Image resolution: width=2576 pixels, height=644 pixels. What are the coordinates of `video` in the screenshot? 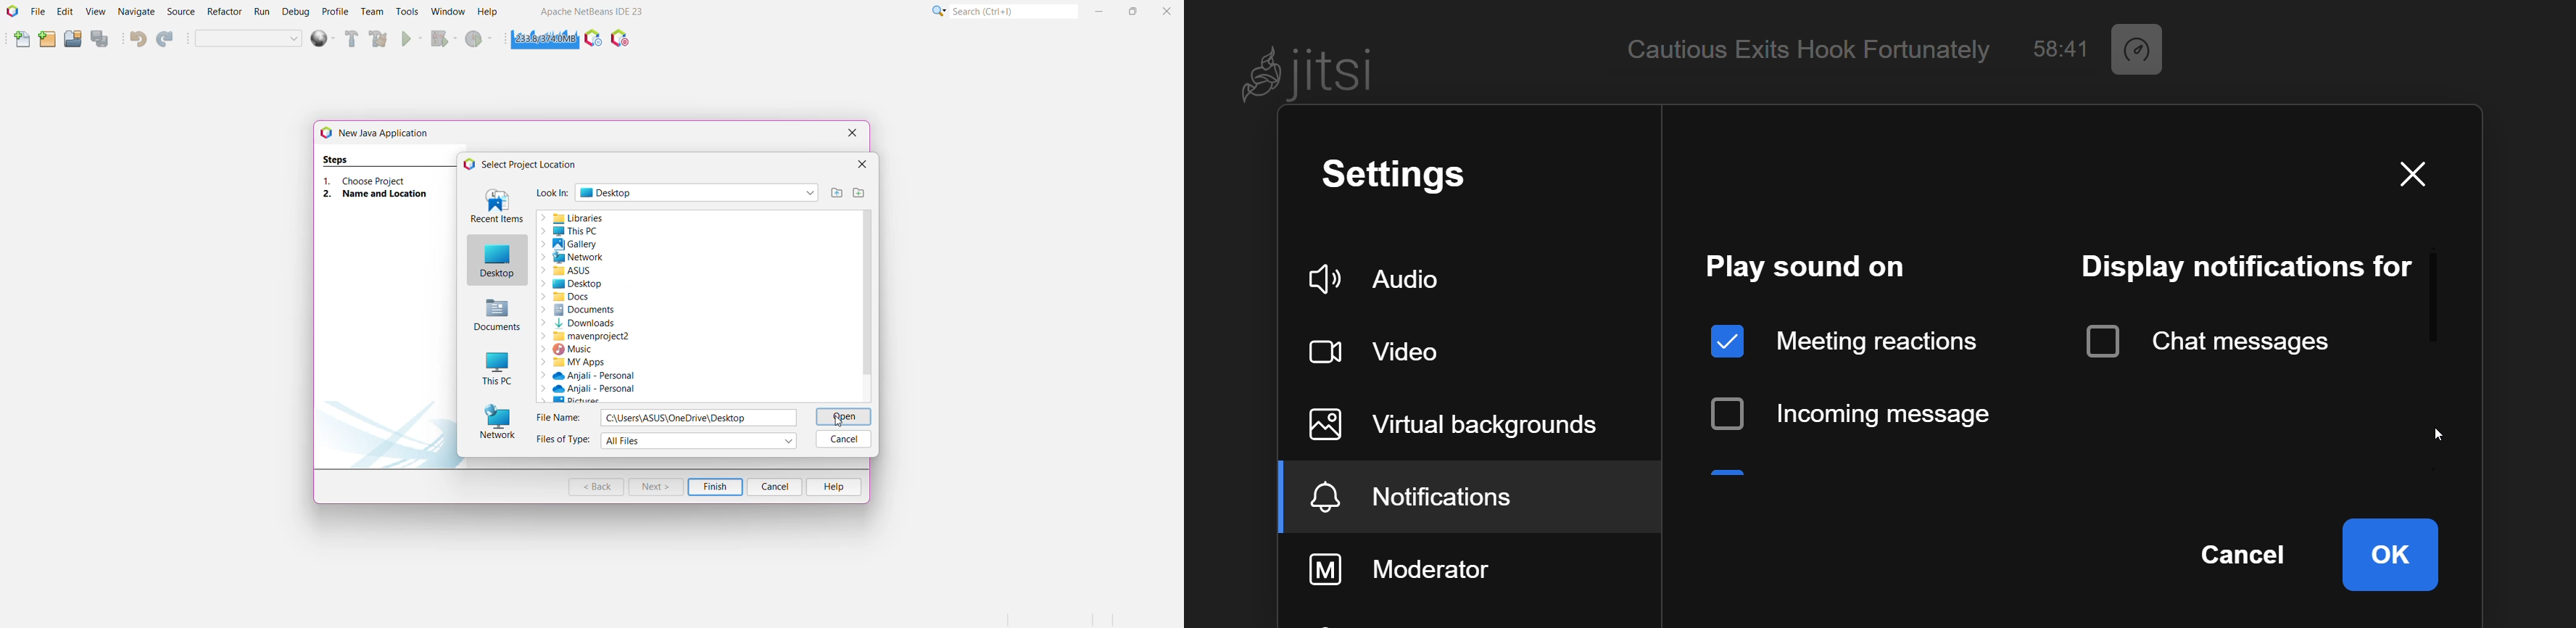 It's located at (1387, 351).